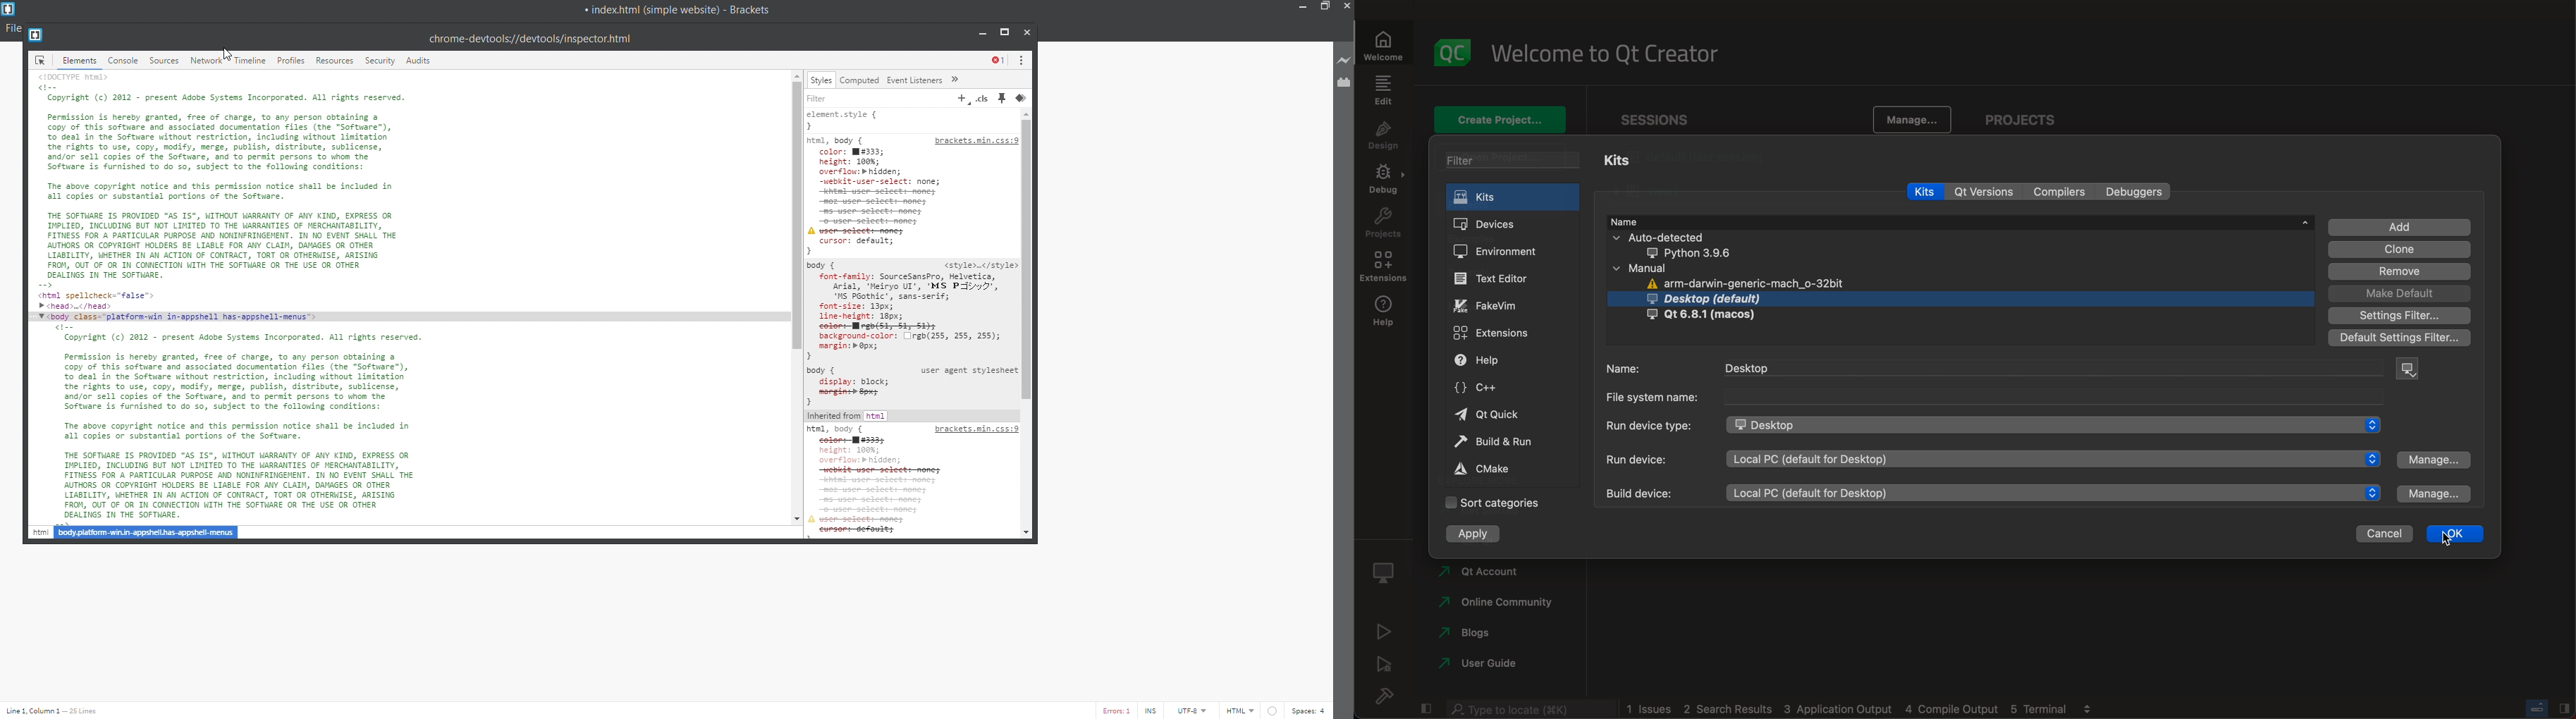  I want to click on text editor, so click(1498, 279).